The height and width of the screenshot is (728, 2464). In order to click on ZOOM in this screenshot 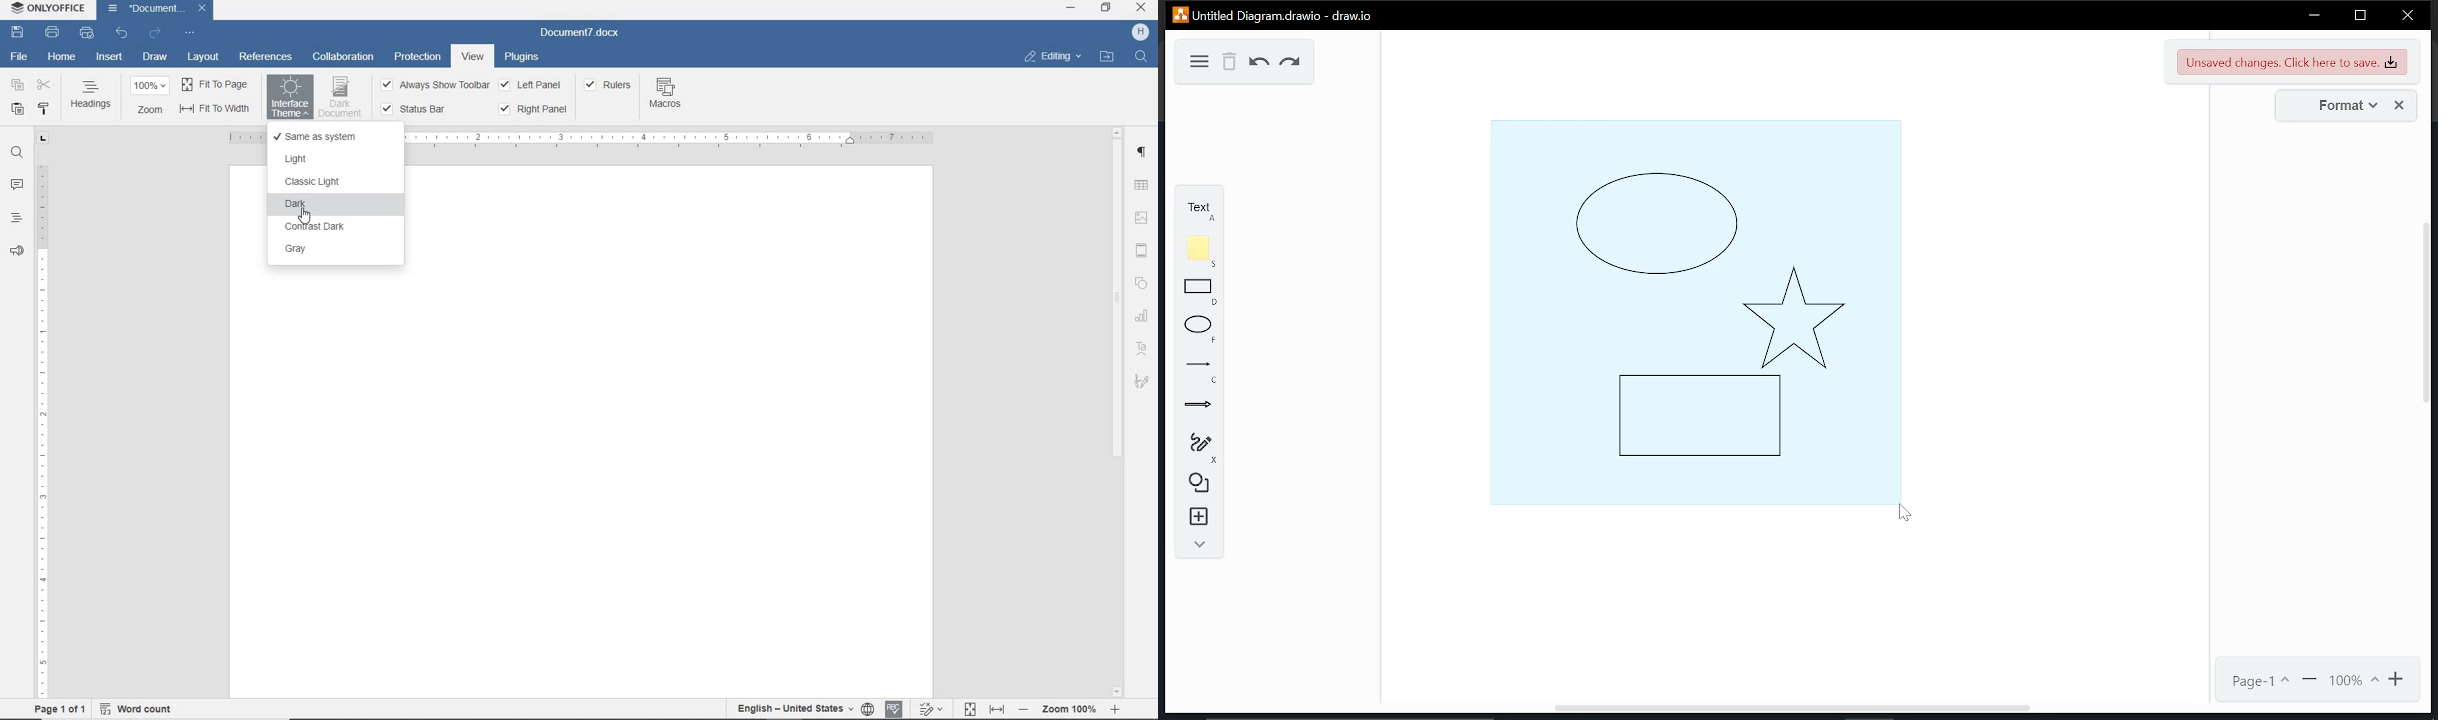, I will do `click(150, 110)`.